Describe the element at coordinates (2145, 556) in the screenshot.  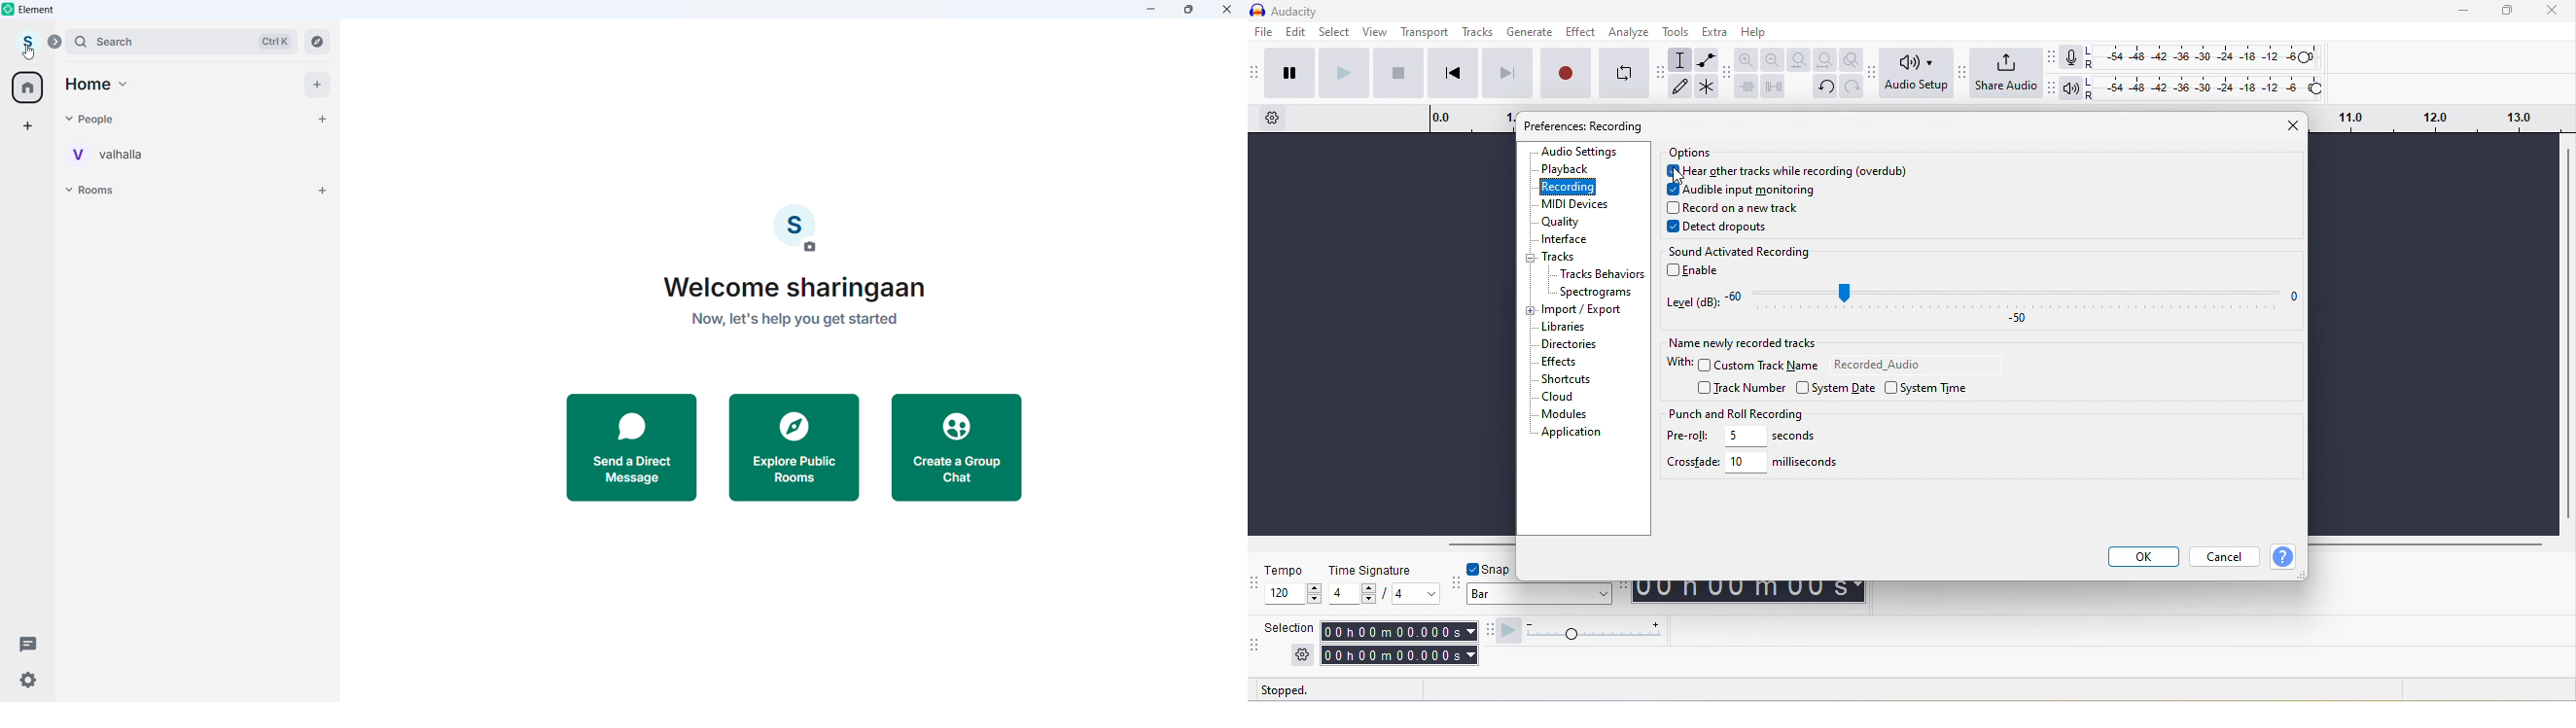
I see `ok` at that location.